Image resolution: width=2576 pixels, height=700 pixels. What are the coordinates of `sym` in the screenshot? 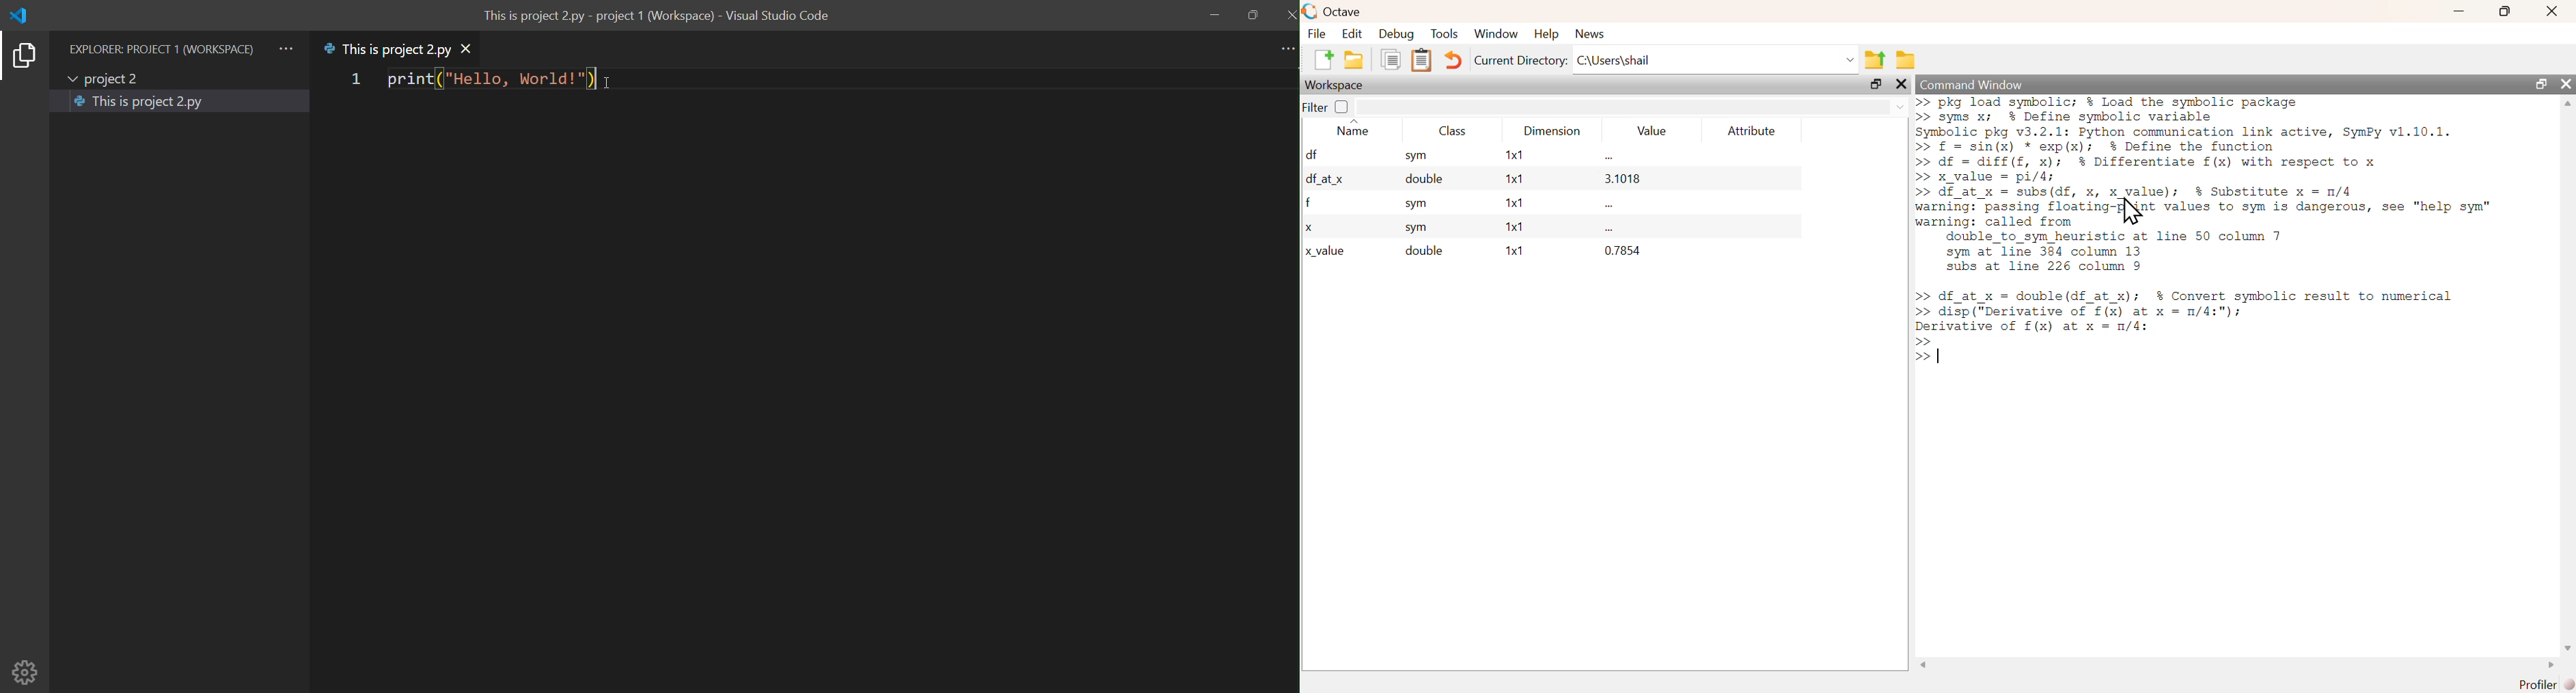 It's located at (1415, 156).